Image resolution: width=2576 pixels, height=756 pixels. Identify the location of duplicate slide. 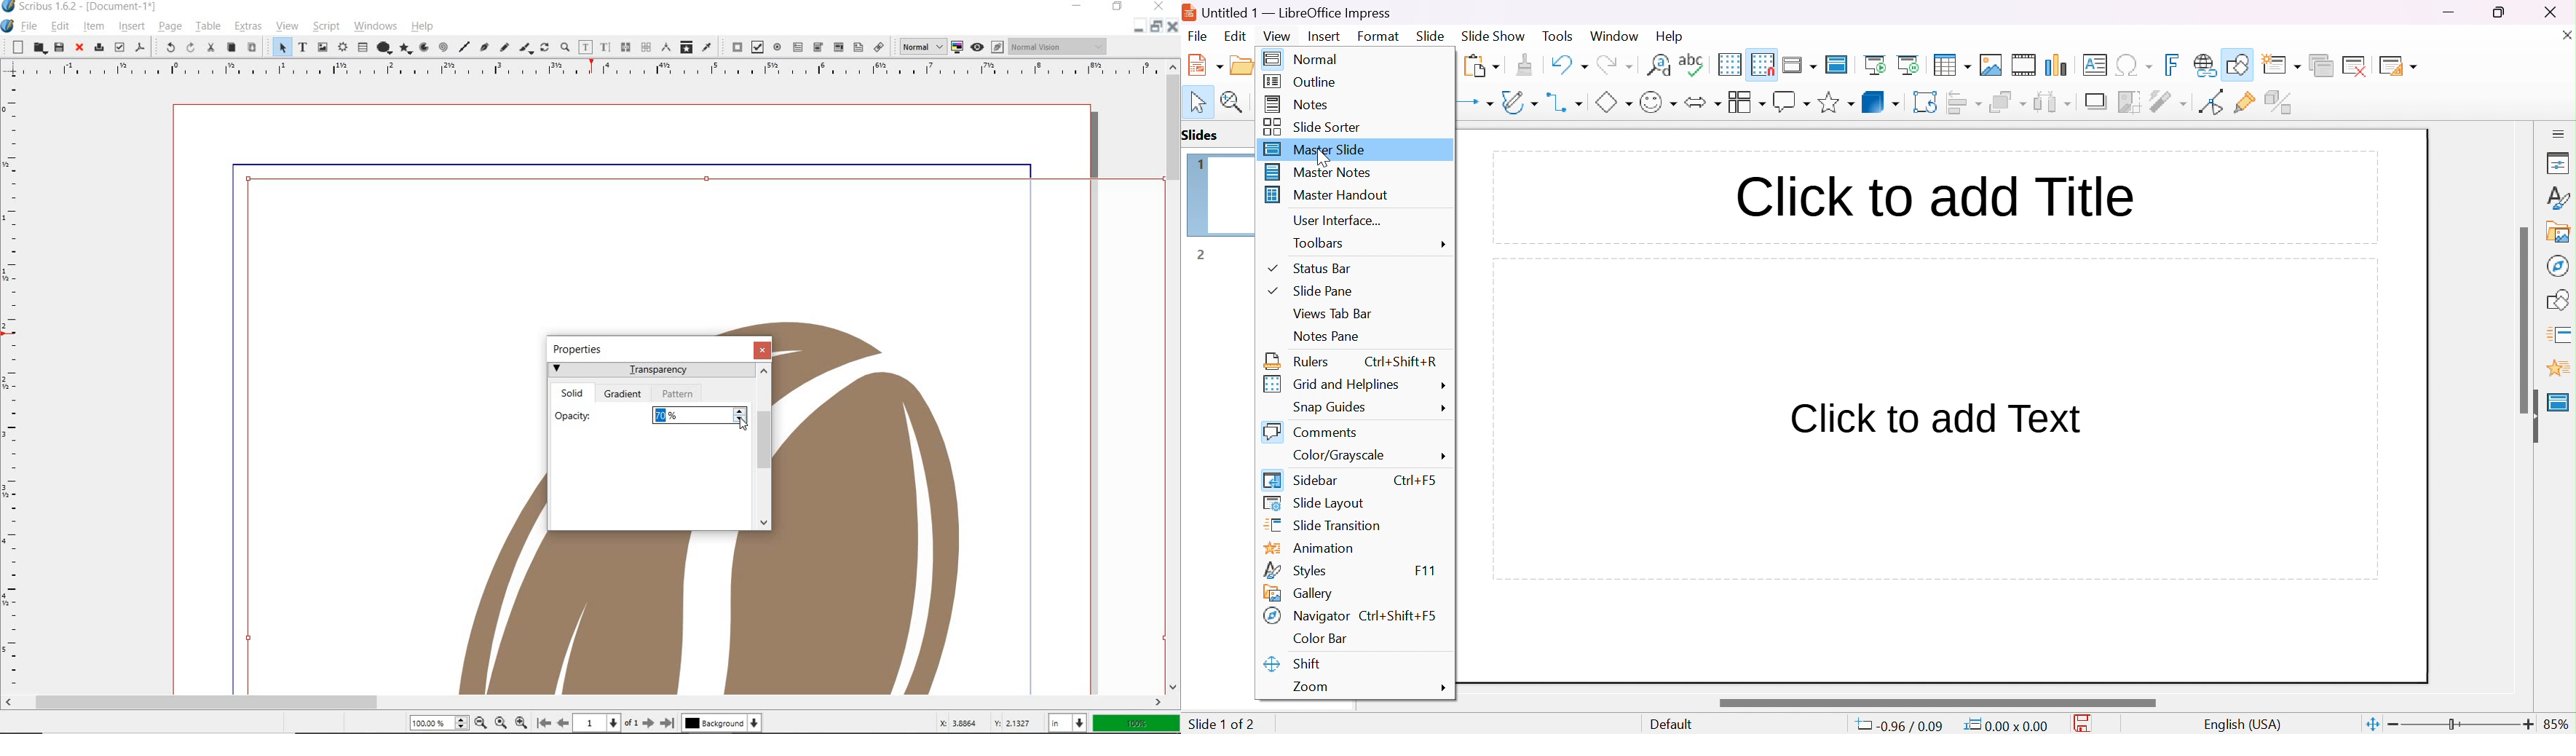
(2320, 66).